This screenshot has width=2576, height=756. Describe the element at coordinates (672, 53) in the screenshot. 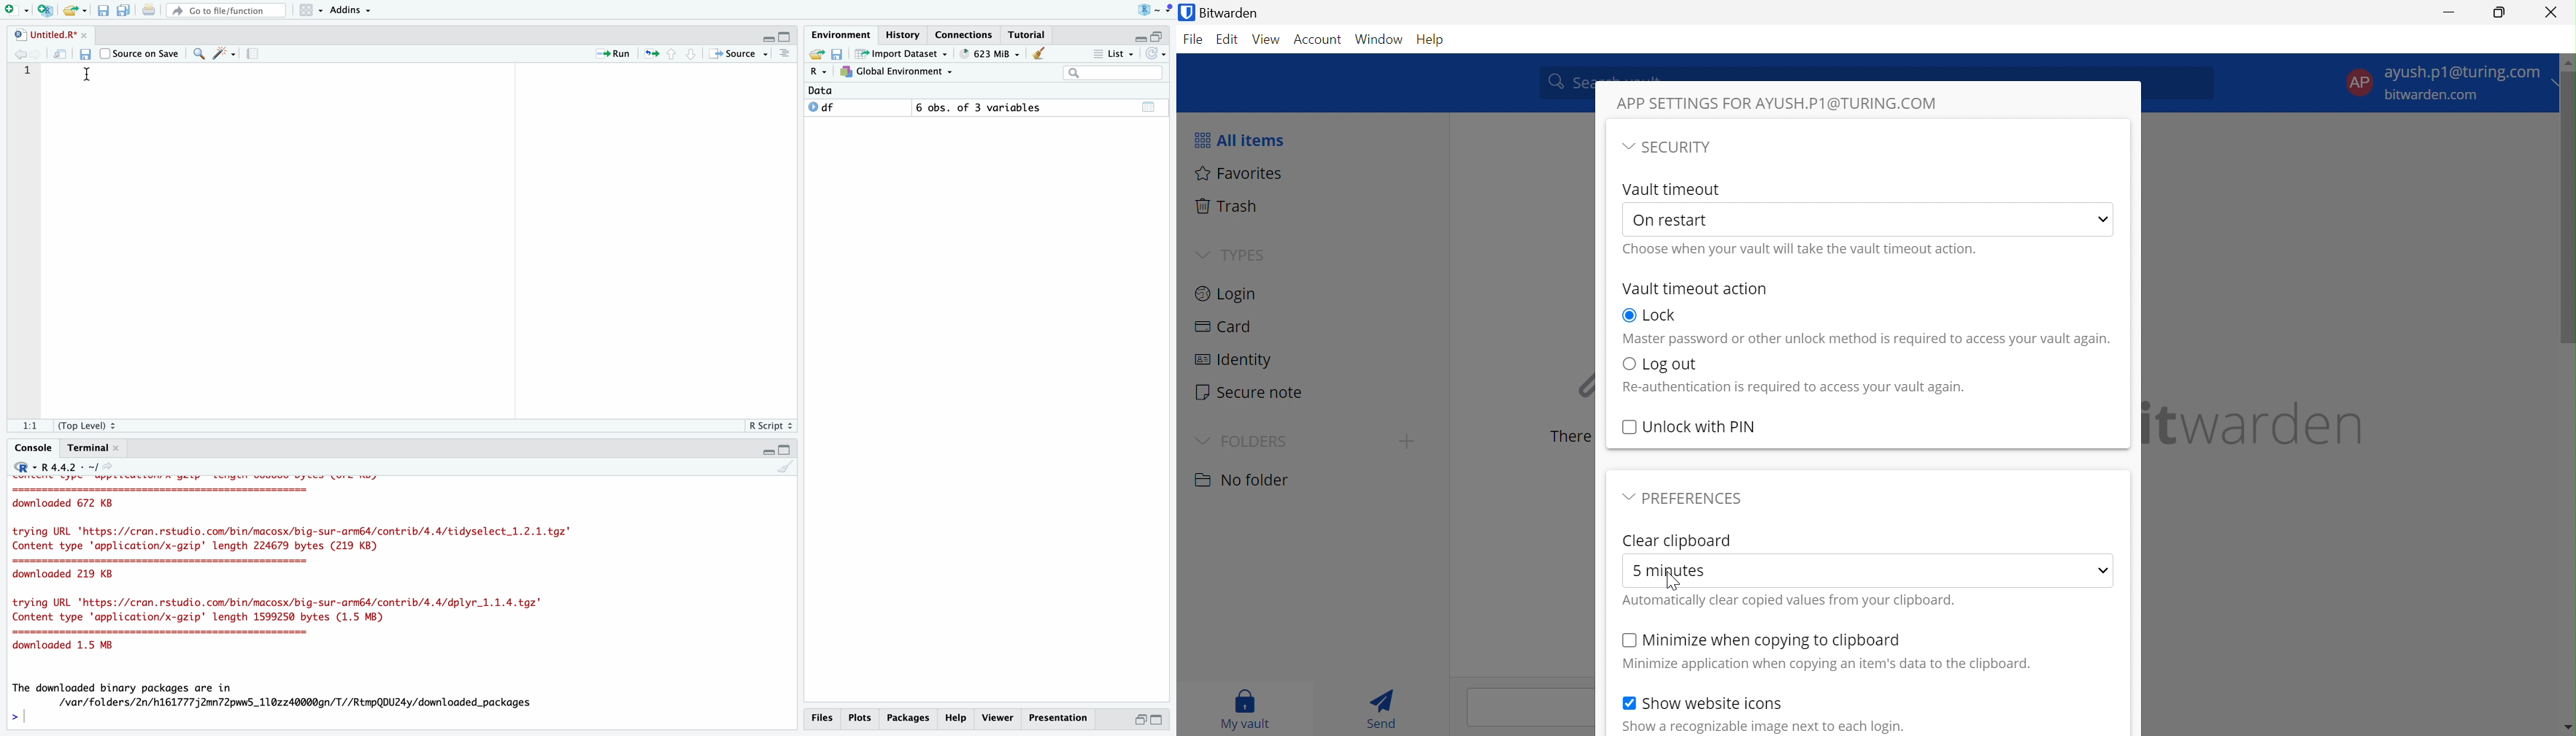

I see `Go to previous section` at that location.